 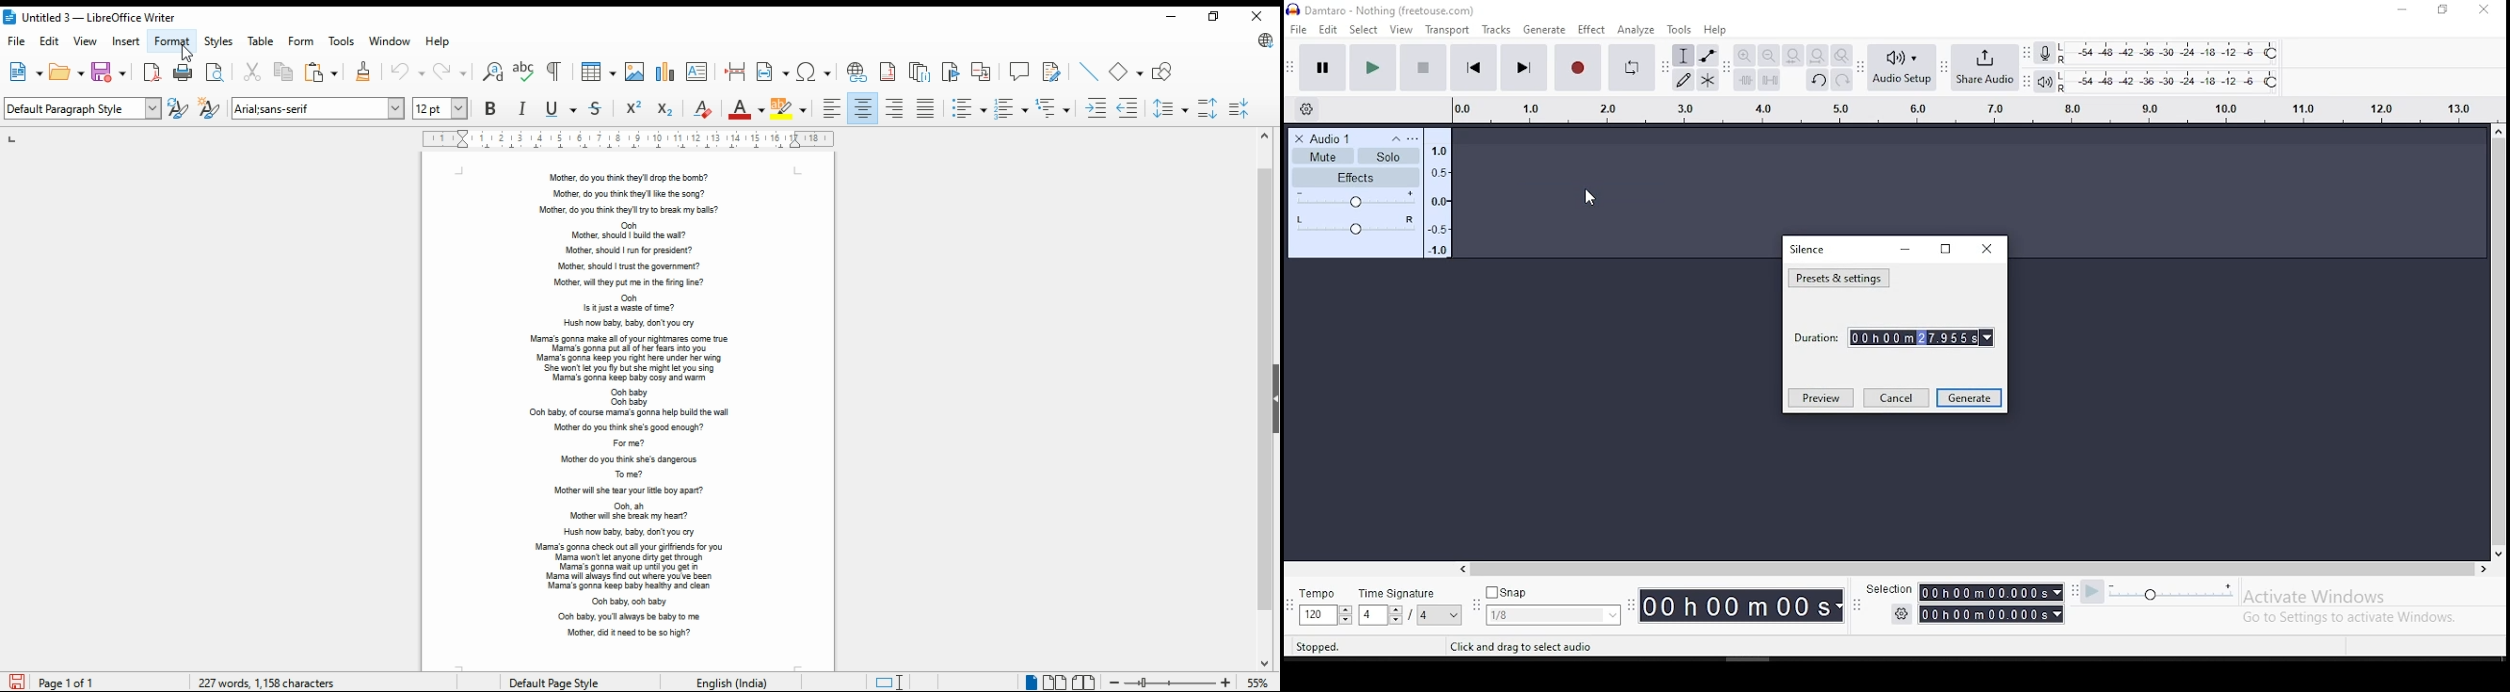 I want to click on redo, so click(x=449, y=71).